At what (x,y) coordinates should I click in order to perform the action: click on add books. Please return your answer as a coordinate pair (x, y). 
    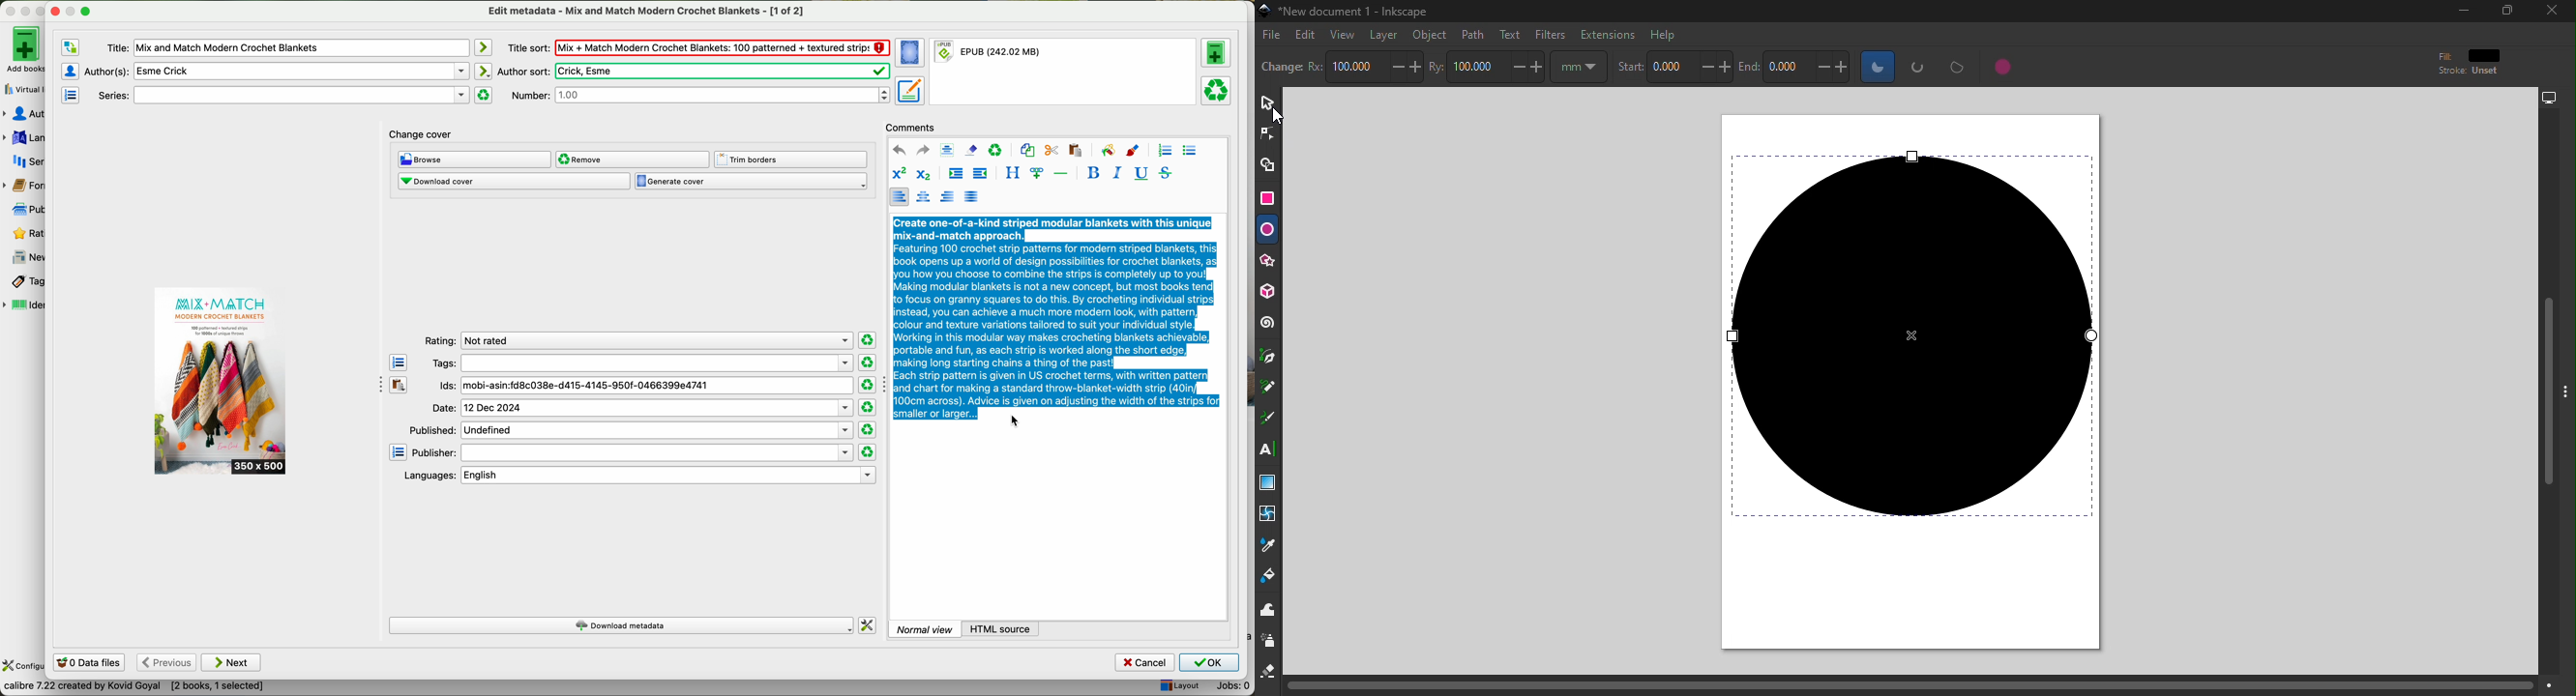
    Looking at the image, I should click on (22, 49).